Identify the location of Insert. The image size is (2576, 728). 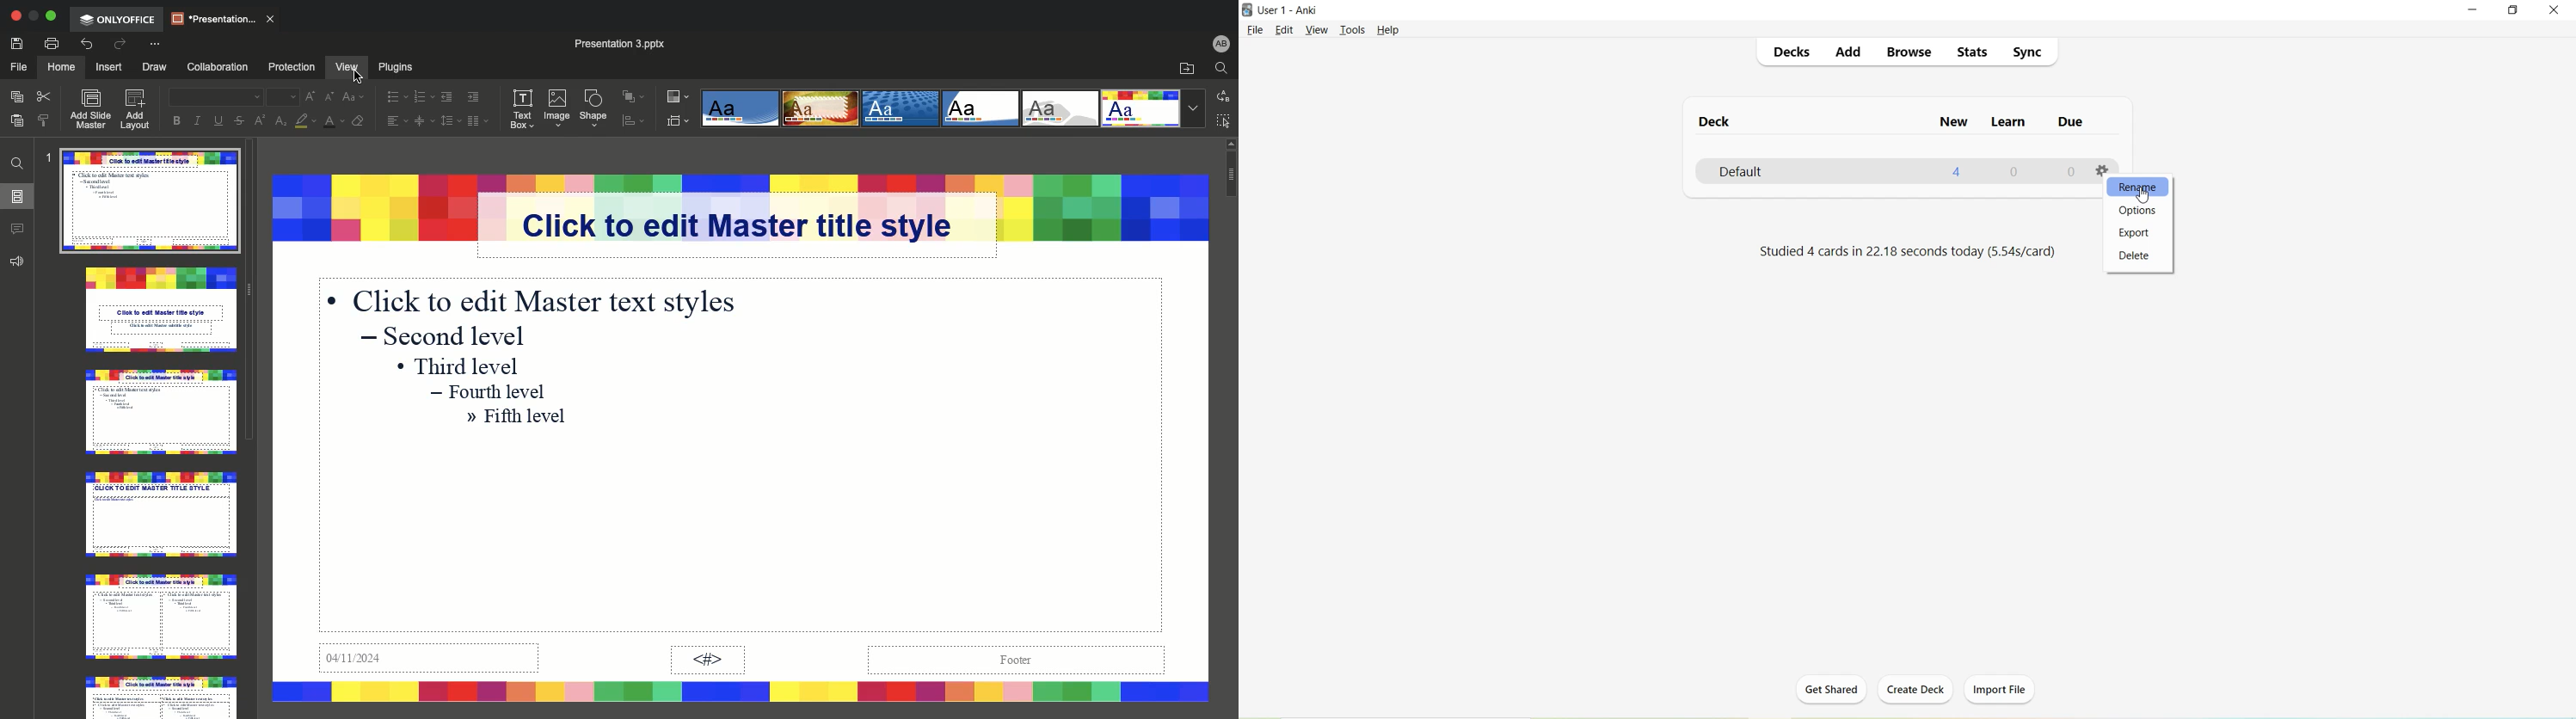
(108, 65).